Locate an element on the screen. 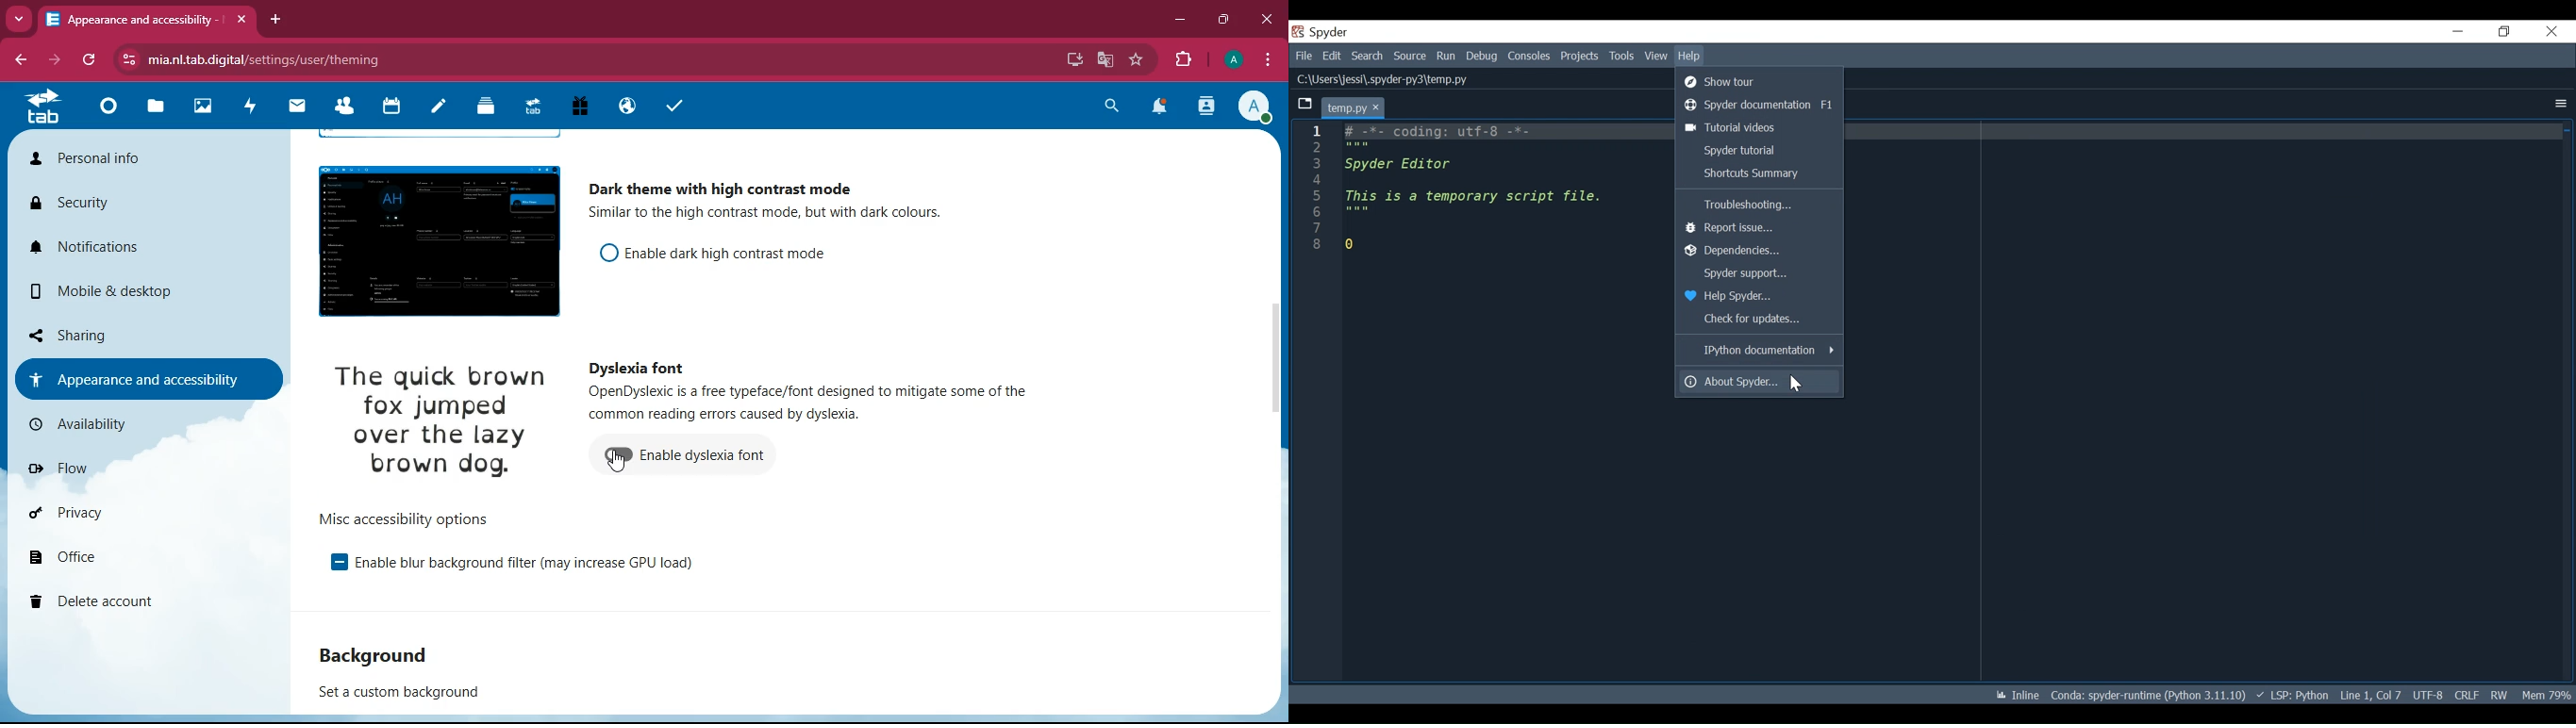 Image resolution: width=2576 pixels, height=728 pixels. favourite is located at coordinates (1137, 59).